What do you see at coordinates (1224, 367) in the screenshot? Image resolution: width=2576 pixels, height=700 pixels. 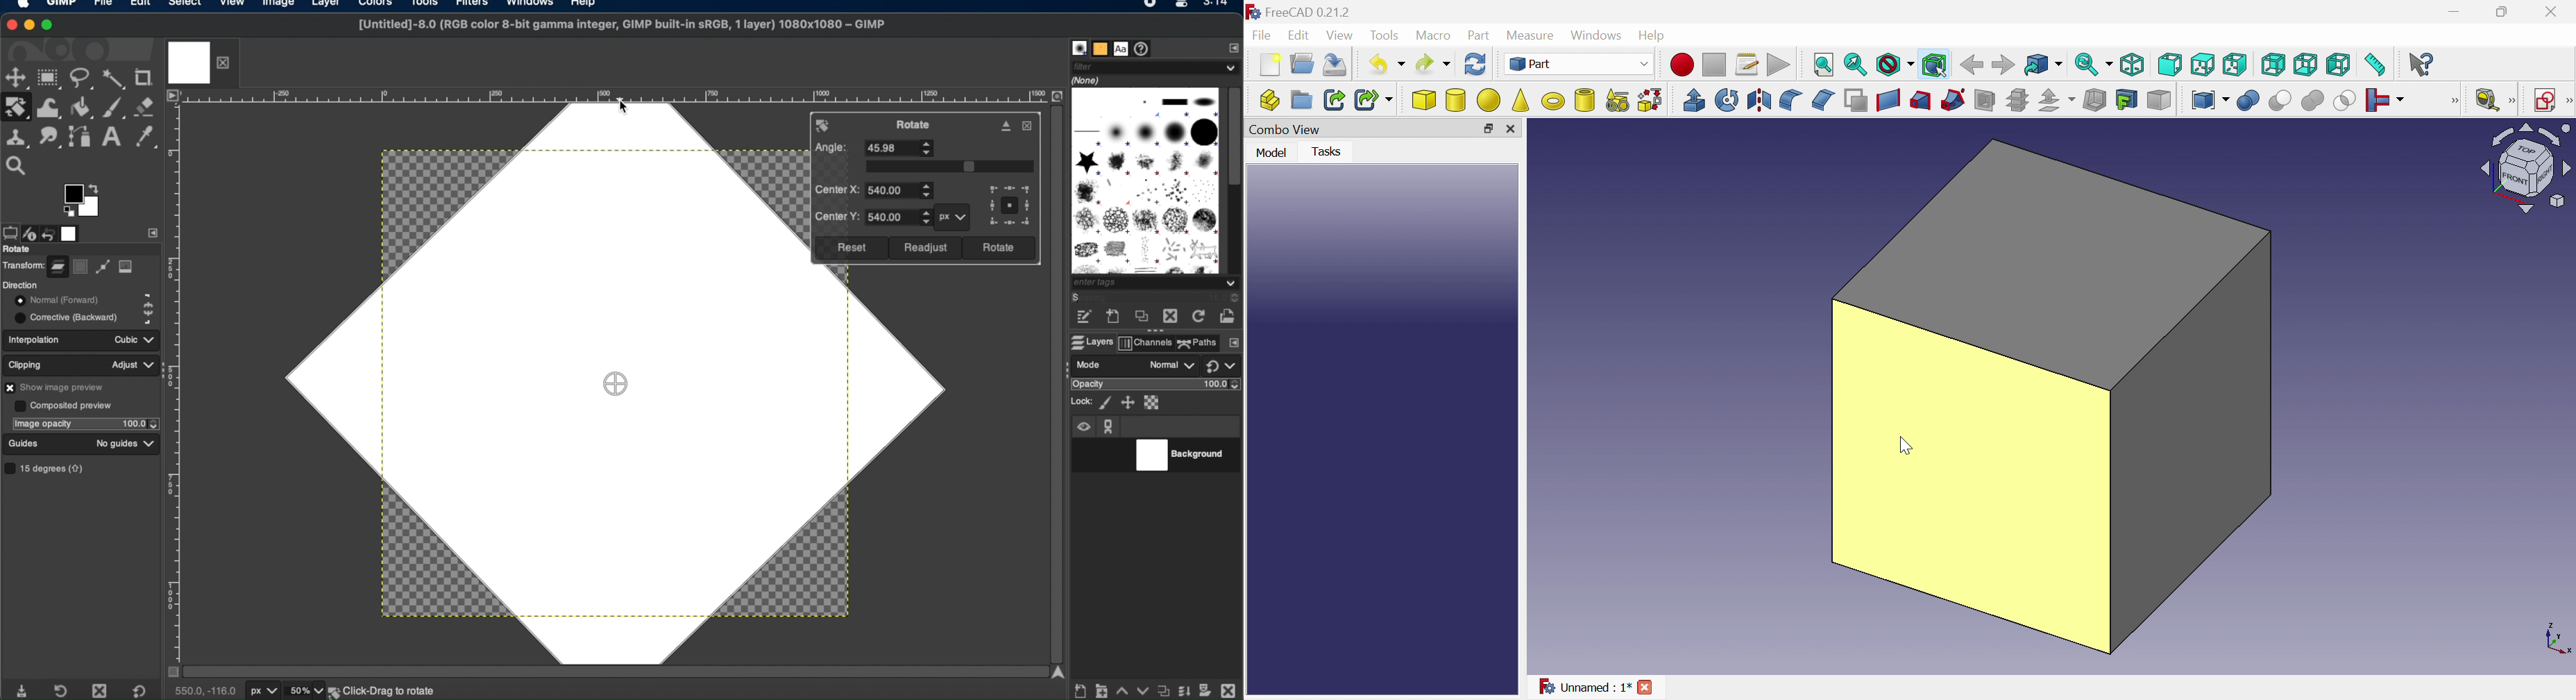 I see `switch to another group of modes` at bounding box center [1224, 367].